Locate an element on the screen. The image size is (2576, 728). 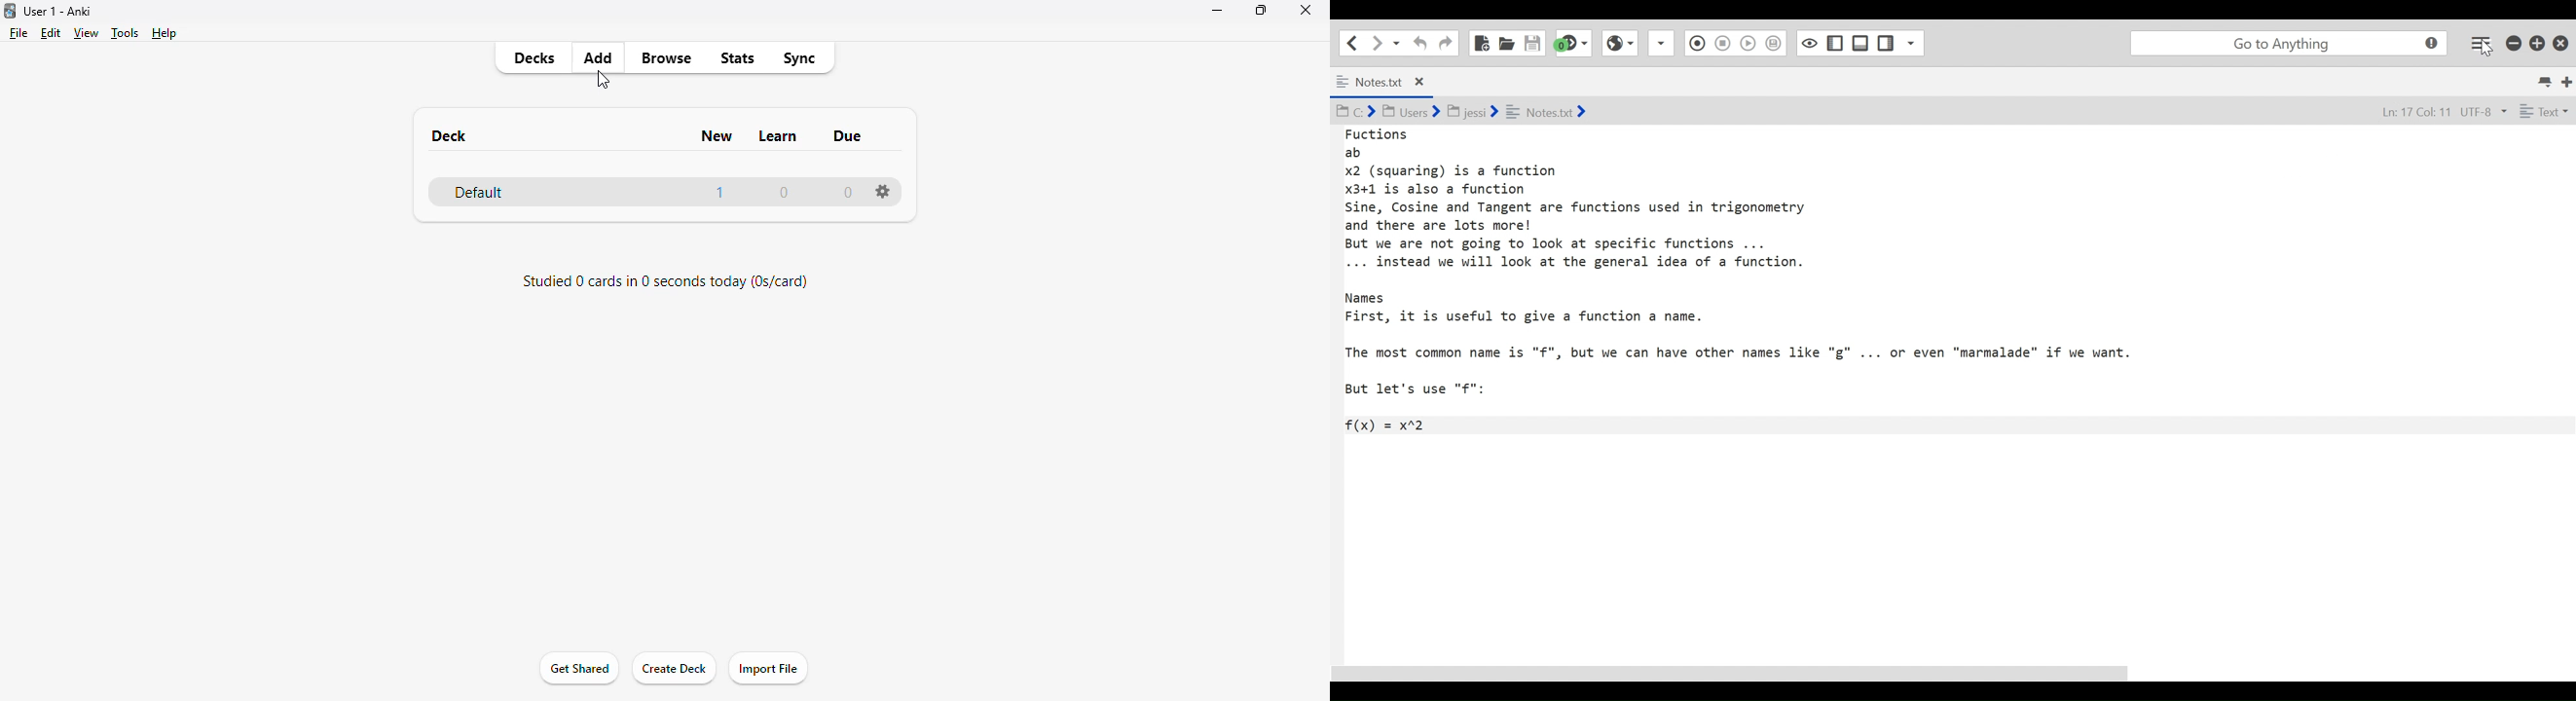
tools is located at coordinates (126, 33).